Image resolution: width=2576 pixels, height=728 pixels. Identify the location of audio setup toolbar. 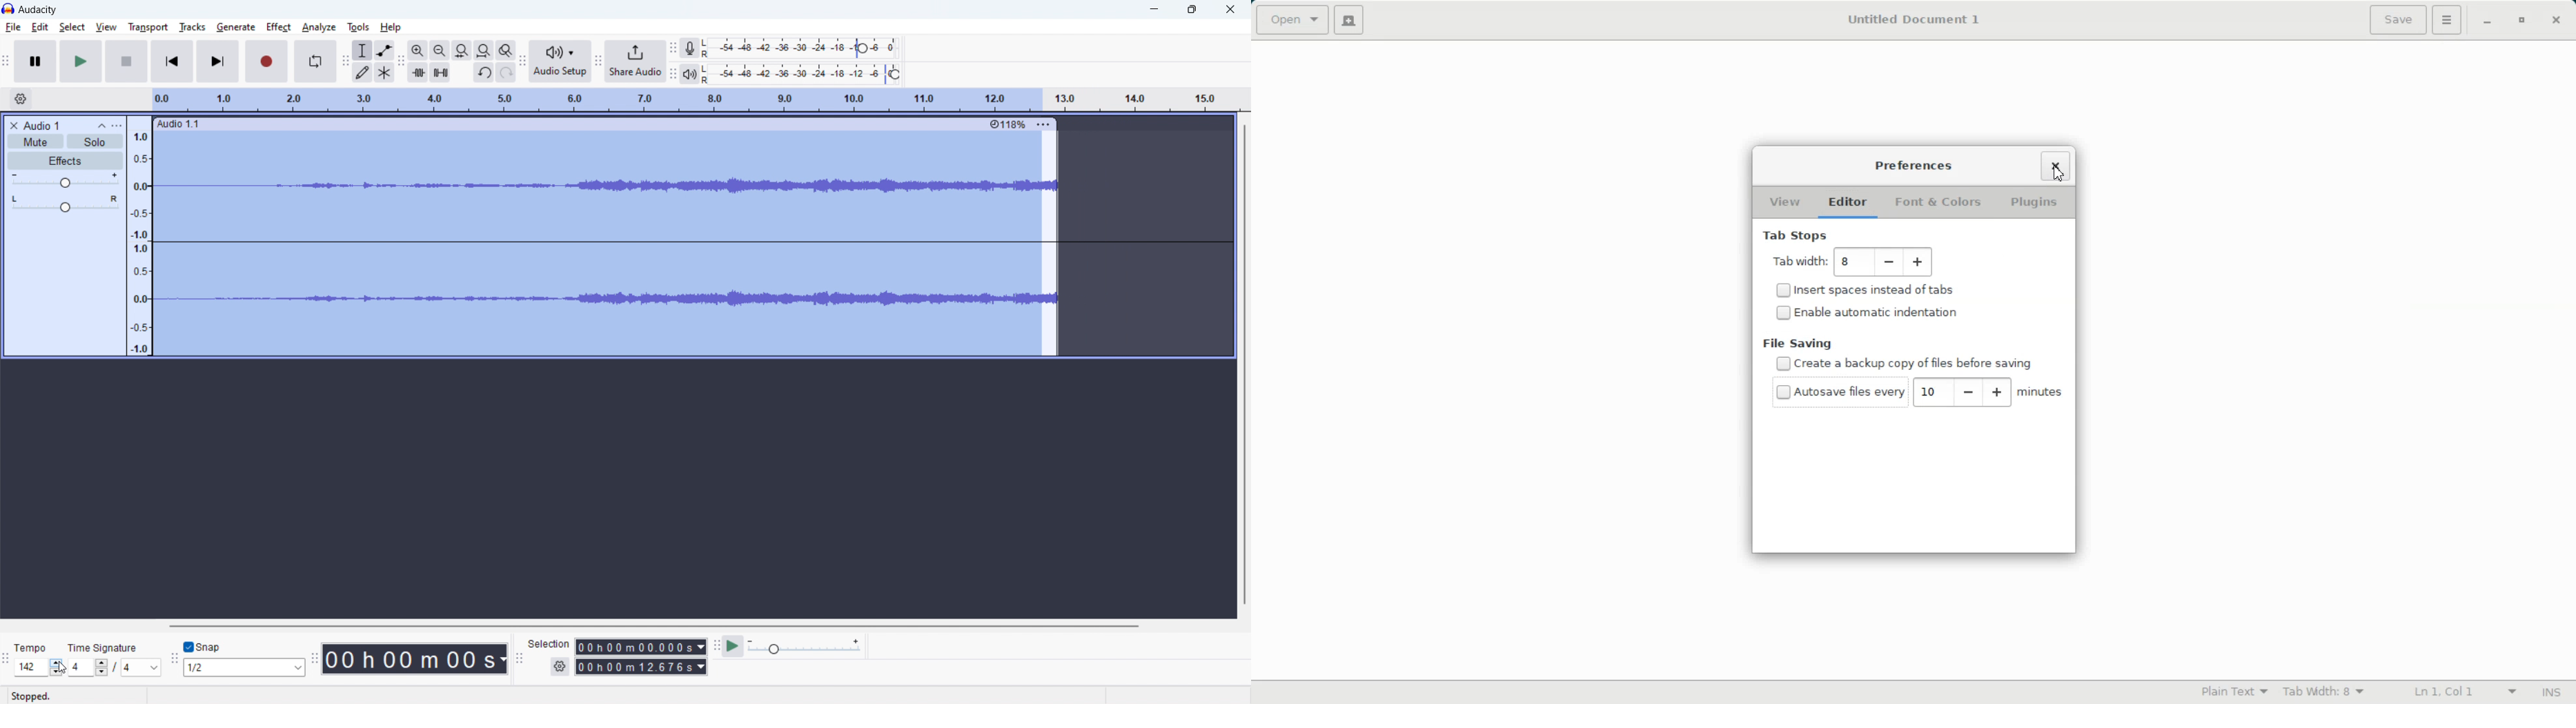
(522, 61).